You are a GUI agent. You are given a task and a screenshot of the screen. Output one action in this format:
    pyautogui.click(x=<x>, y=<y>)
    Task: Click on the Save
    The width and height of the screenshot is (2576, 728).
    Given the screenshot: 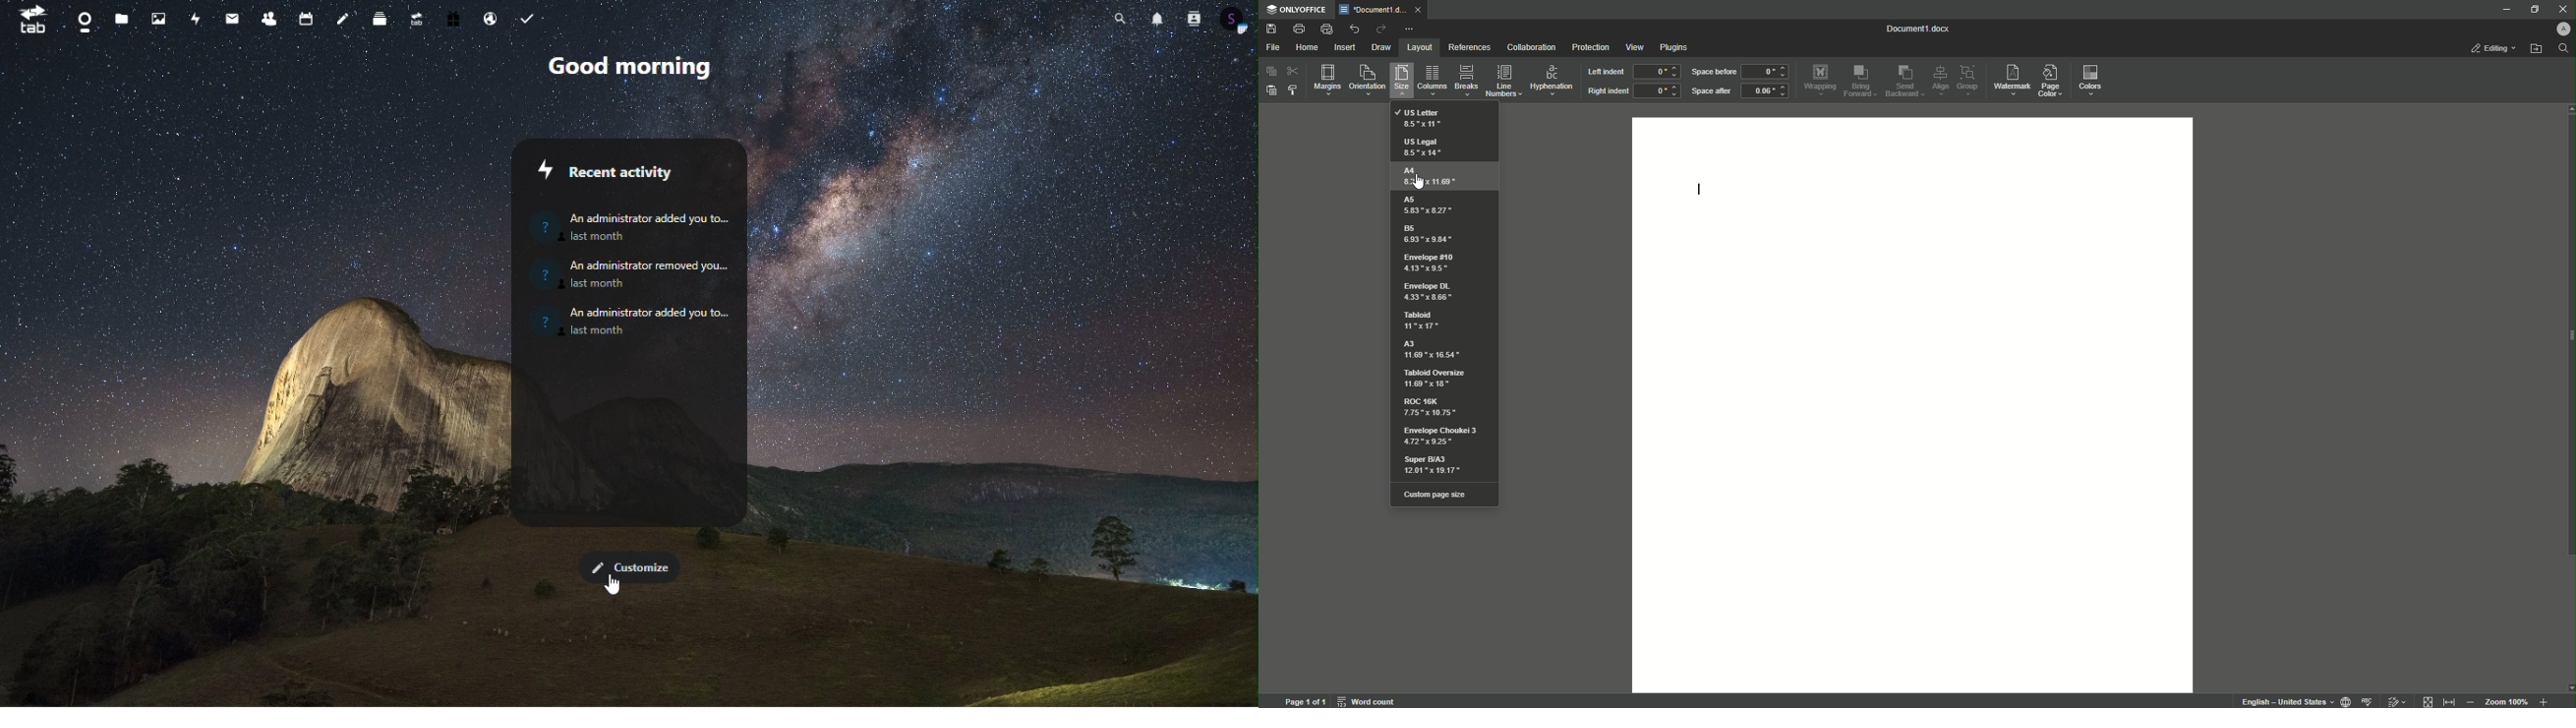 What is the action you would take?
    pyautogui.click(x=1272, y=28)
    